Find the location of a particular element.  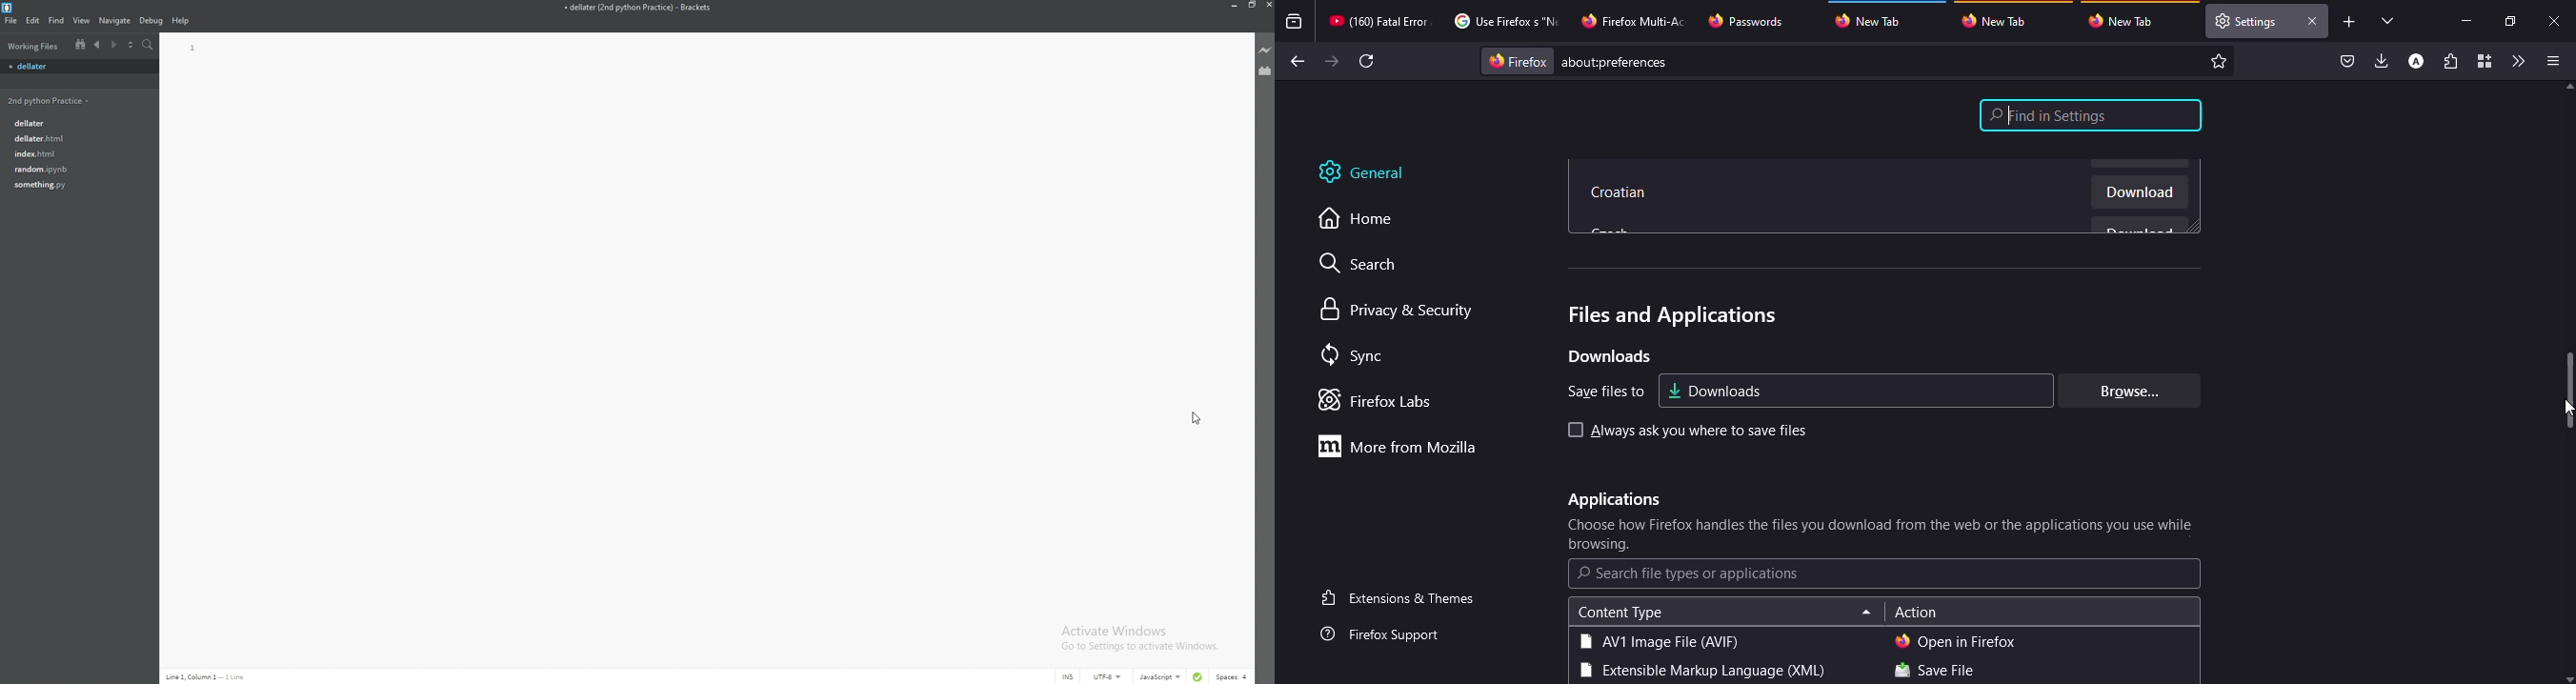

find is located at coordinates (2091, 115).